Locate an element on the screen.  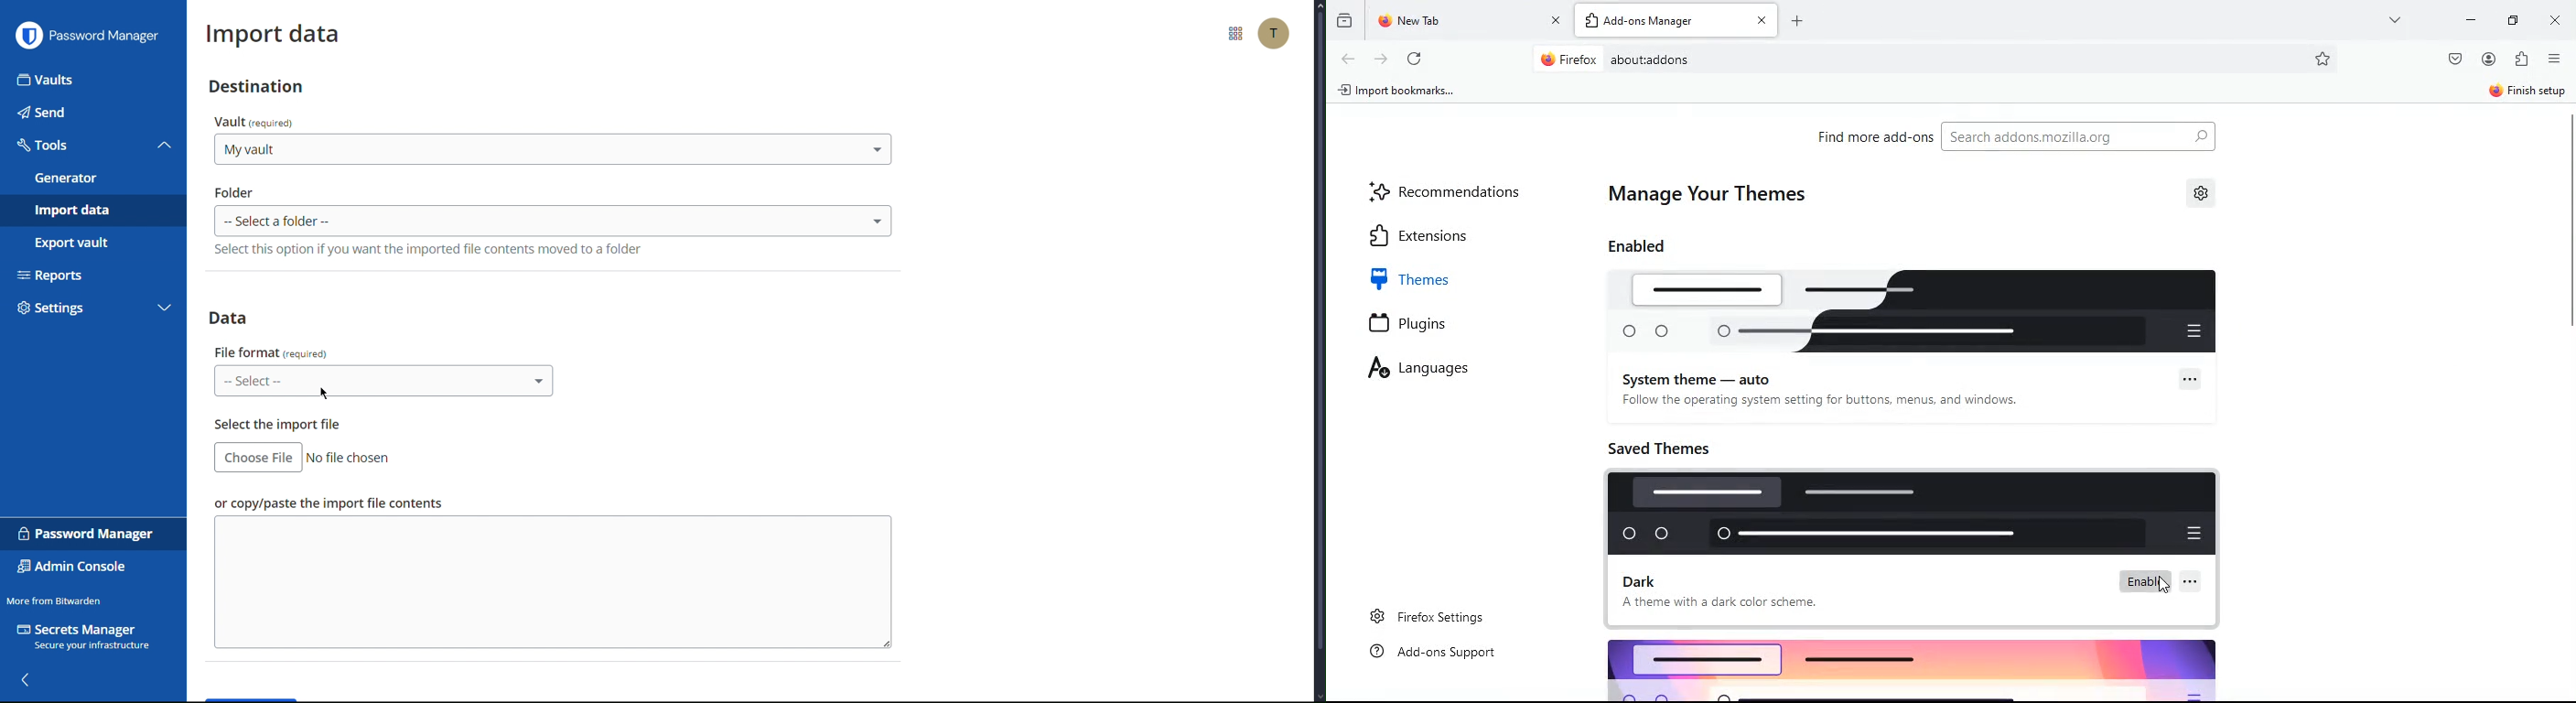
dark is located at coordinates (1647, 581).